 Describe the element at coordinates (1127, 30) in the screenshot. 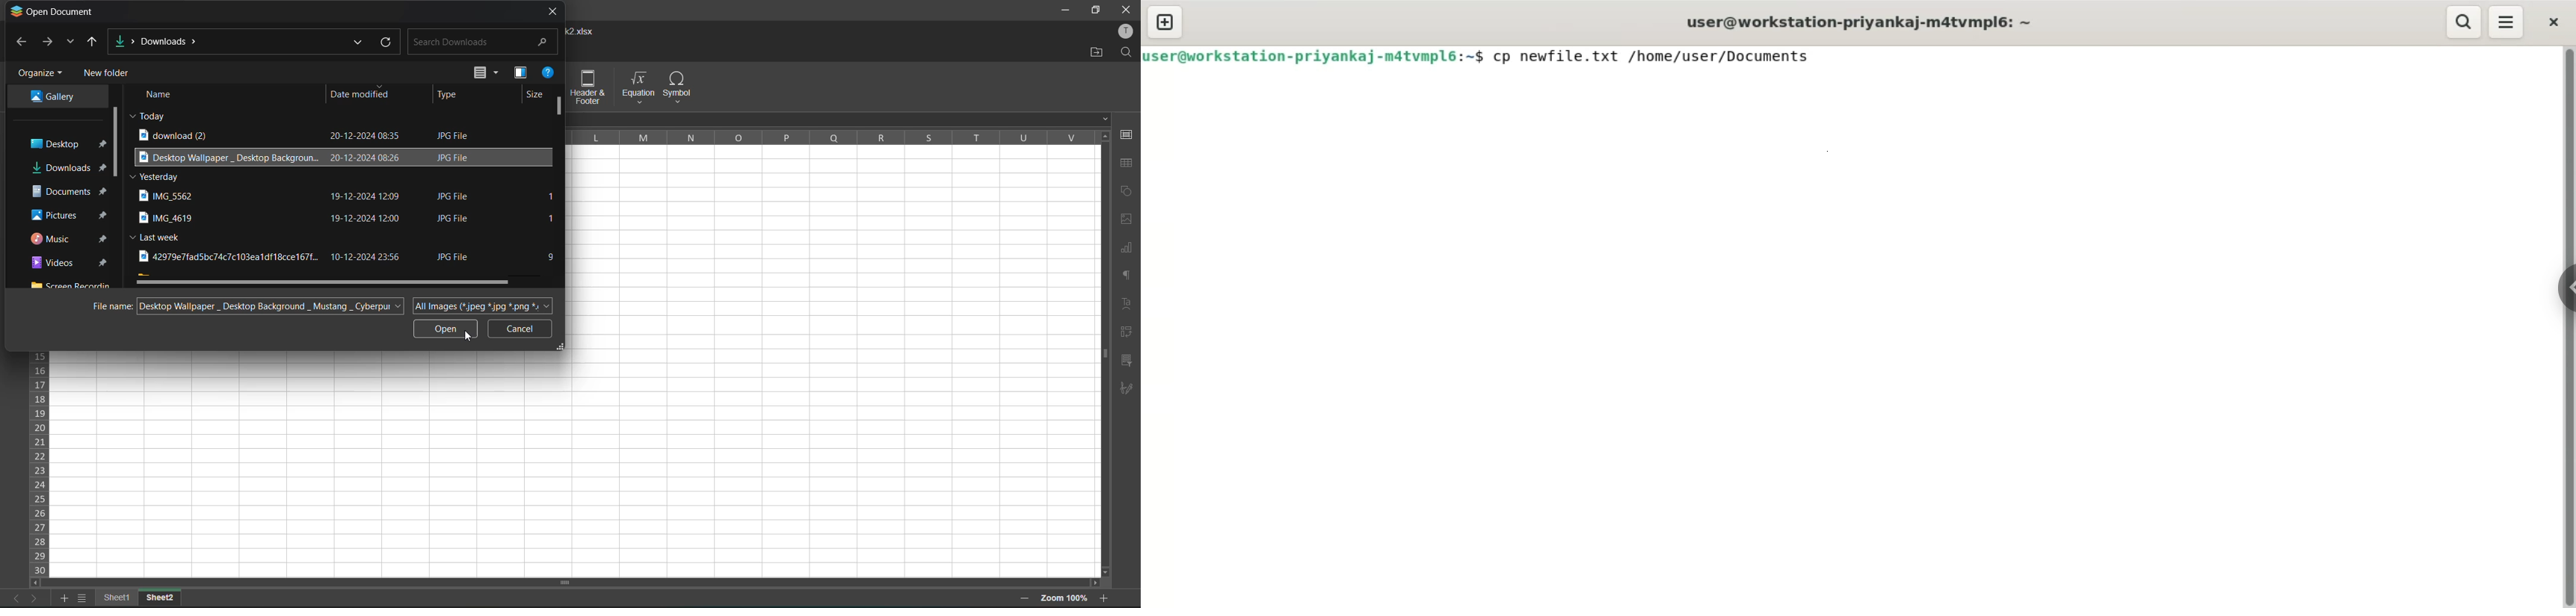

I see `profile` at that location.